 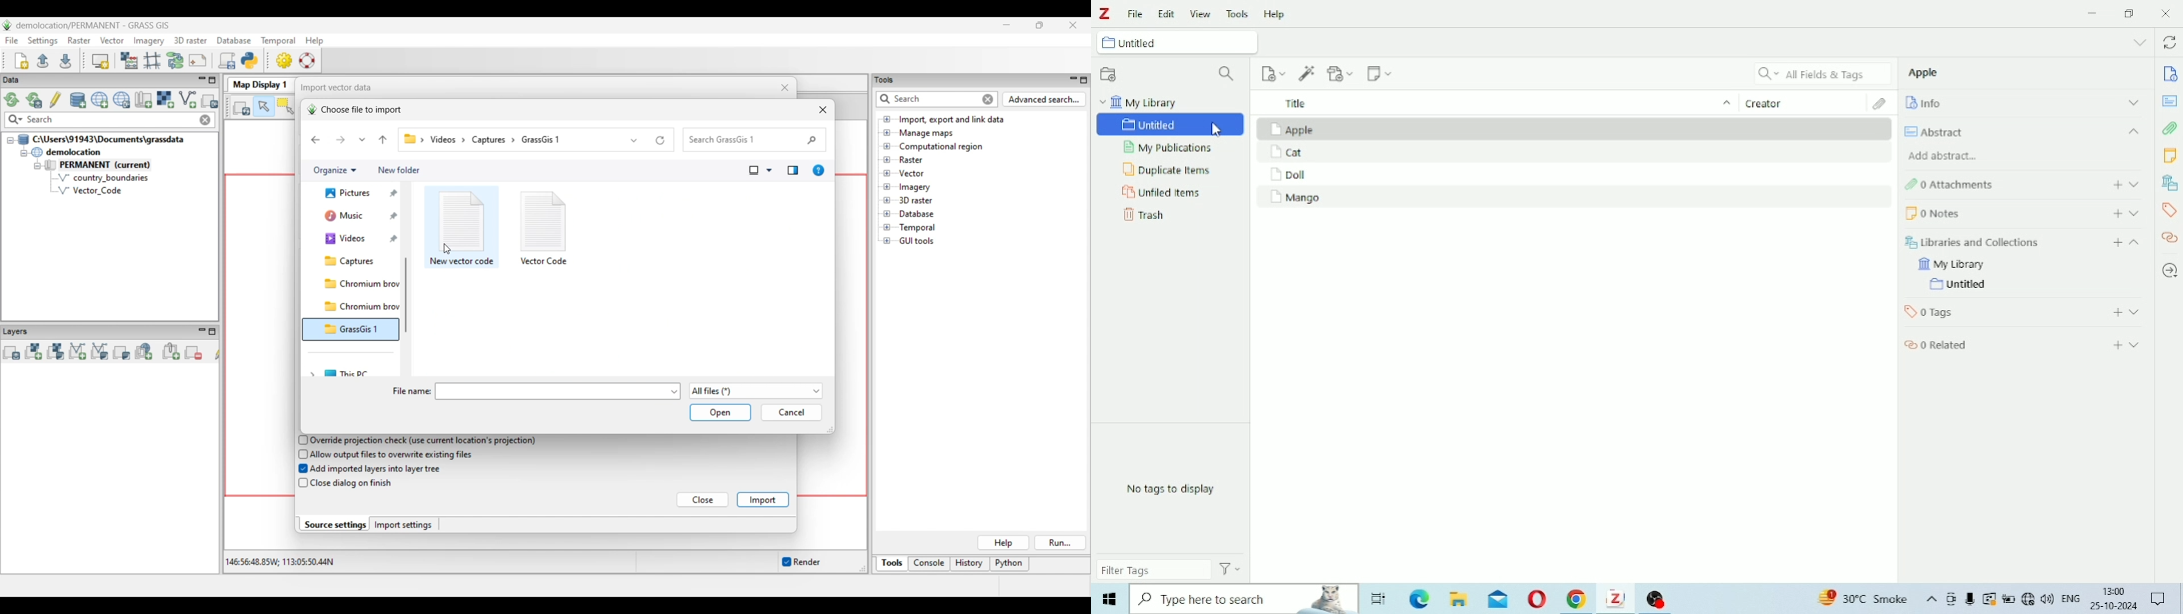 I want to click on New Item, so click(x=1274, y=72).